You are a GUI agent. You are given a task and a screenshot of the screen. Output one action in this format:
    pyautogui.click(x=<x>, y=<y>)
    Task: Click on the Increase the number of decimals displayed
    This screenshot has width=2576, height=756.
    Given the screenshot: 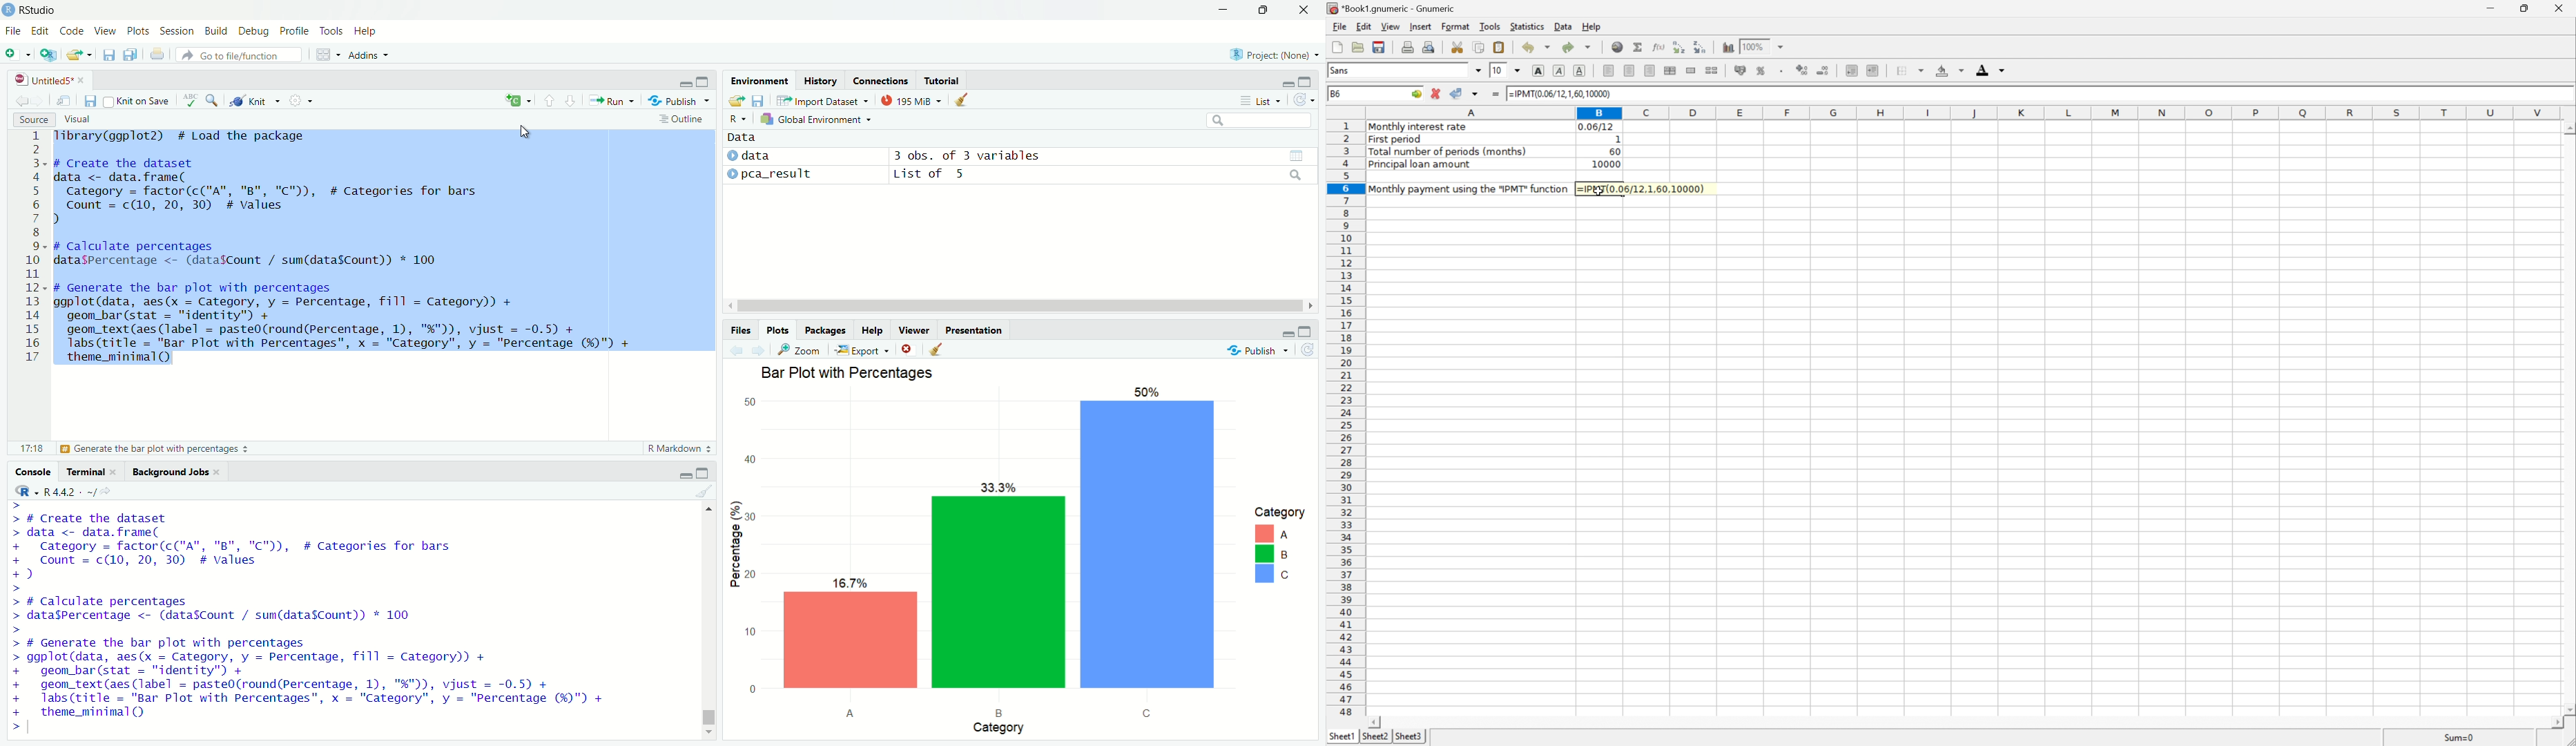 What is the action you would take?
    pyautogui.click(x=1804, y=70)
    